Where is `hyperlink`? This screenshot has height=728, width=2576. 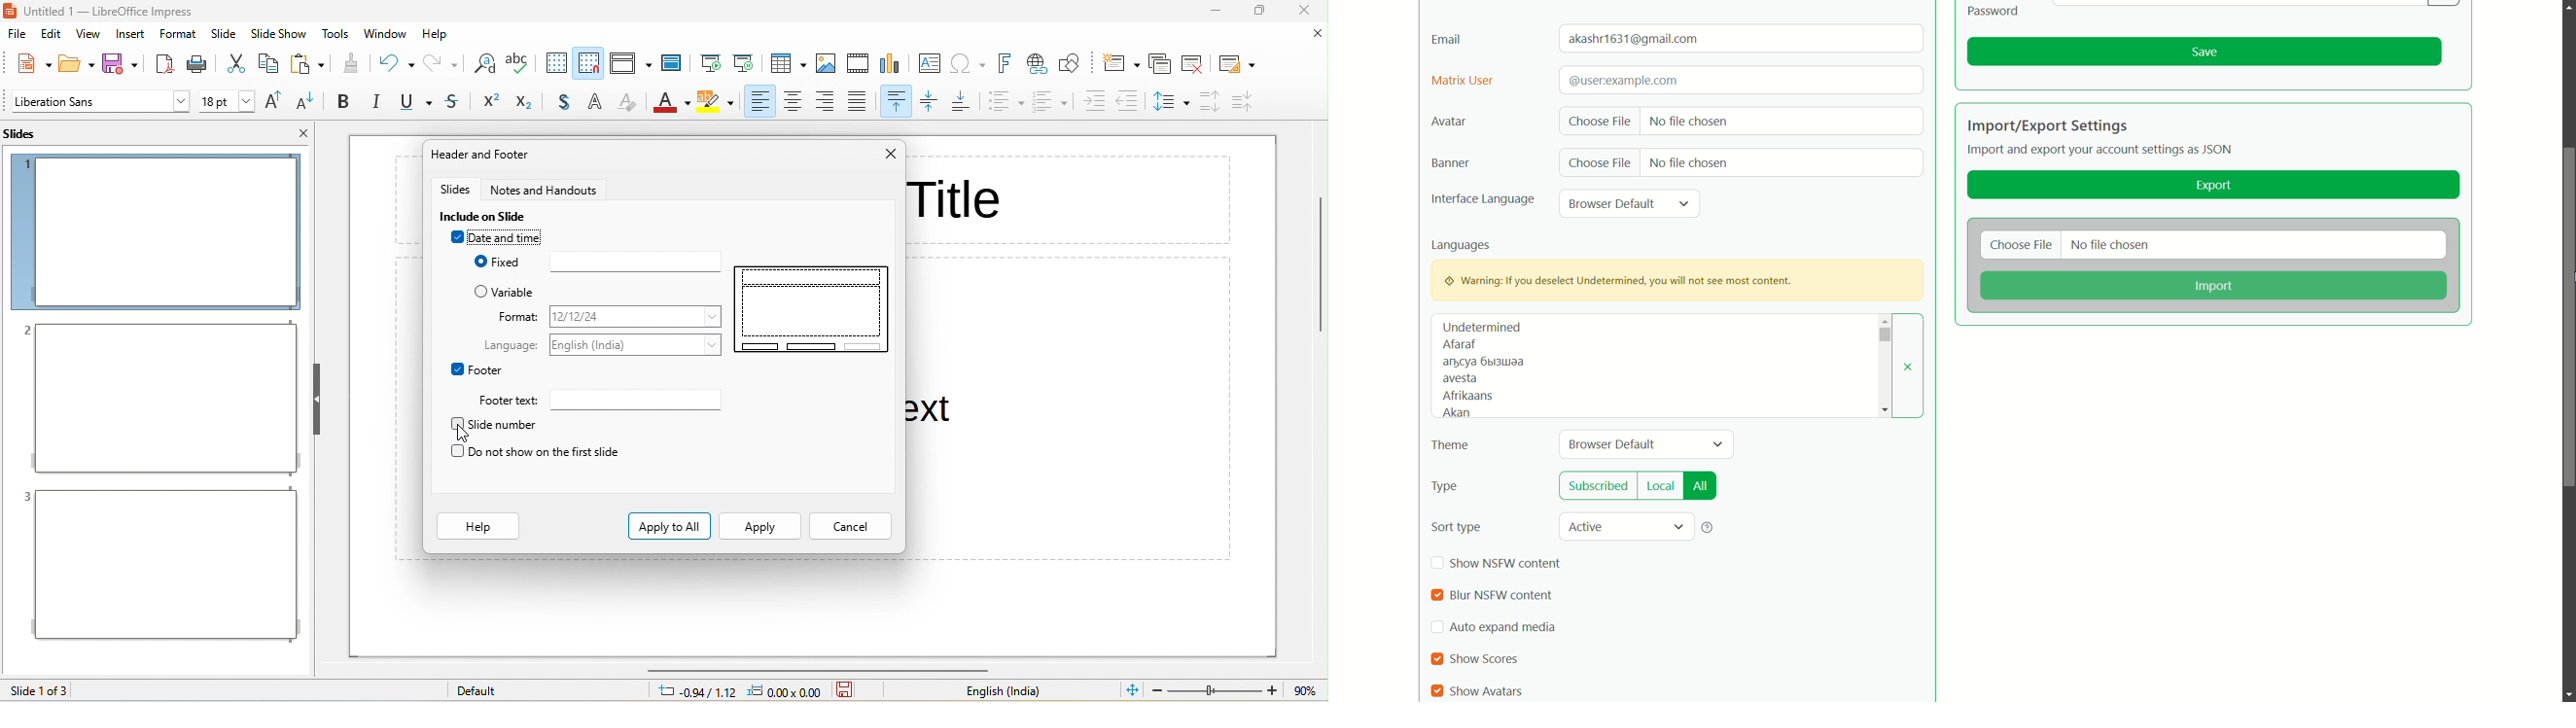 hyperlink is located at coordinates (1039, 66).